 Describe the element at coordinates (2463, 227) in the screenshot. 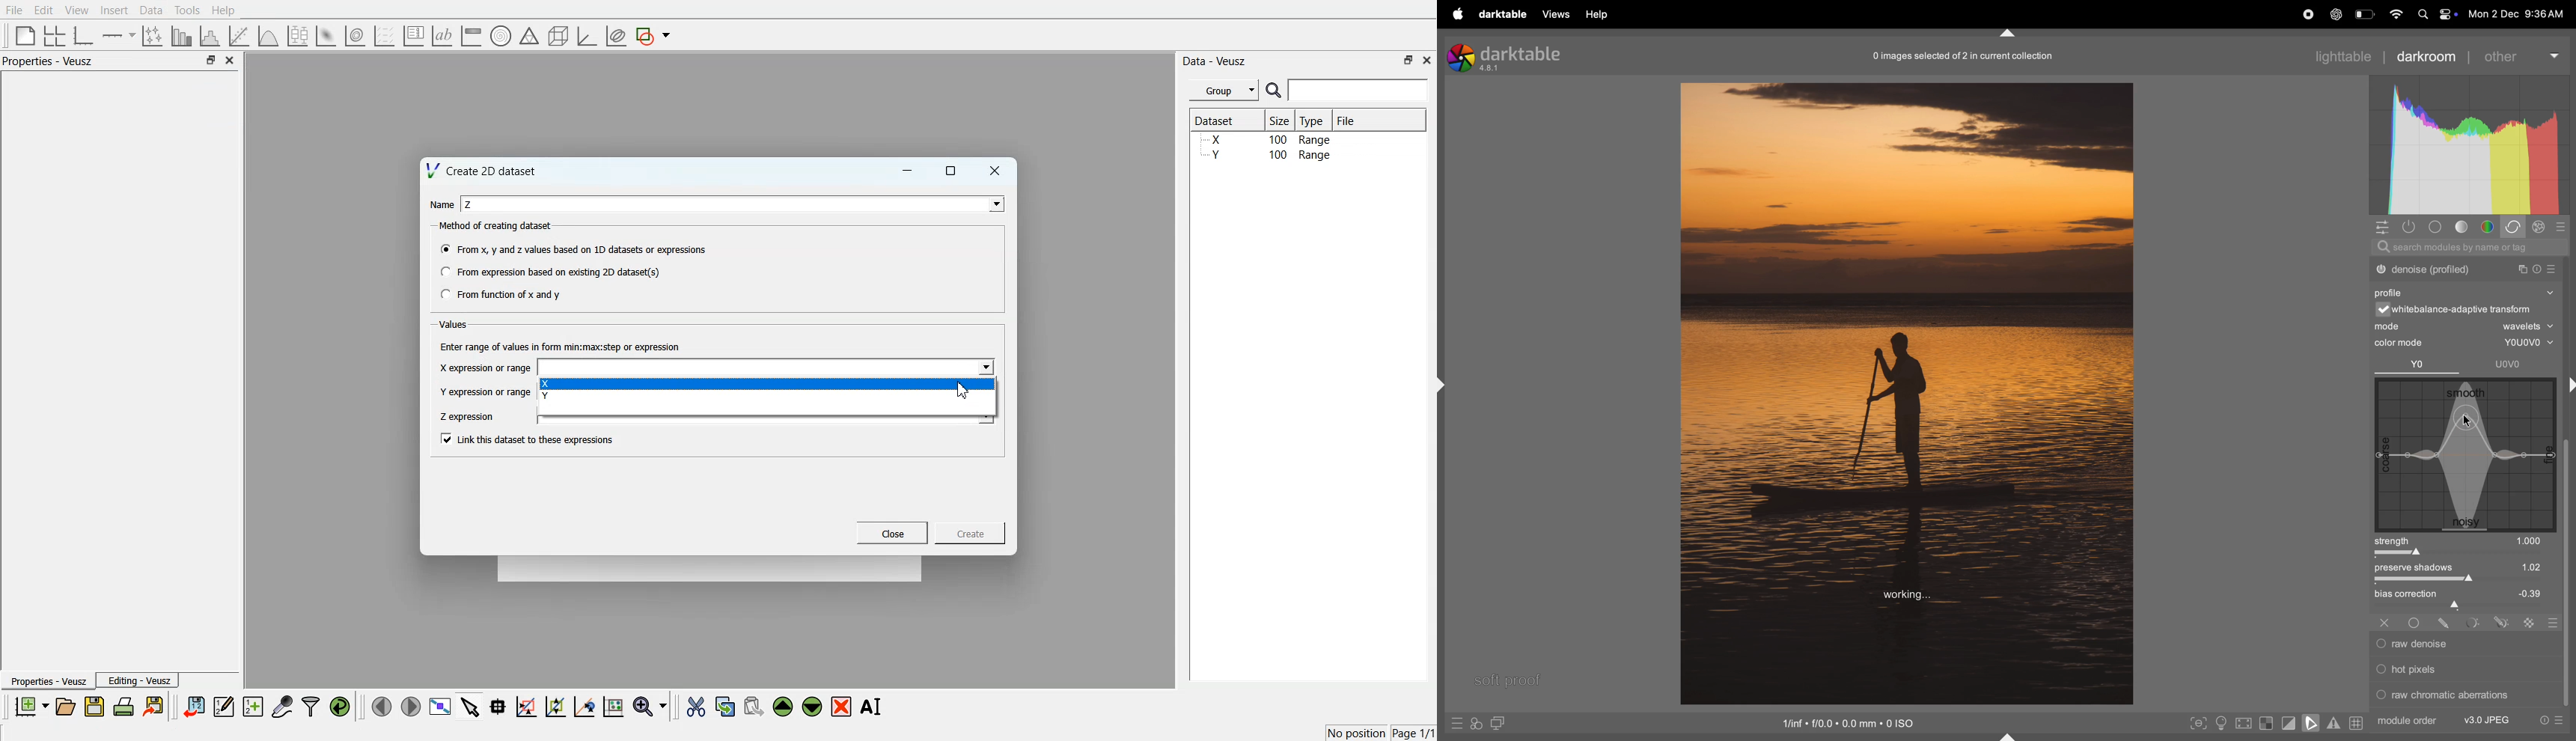

I see `tone` at that location.